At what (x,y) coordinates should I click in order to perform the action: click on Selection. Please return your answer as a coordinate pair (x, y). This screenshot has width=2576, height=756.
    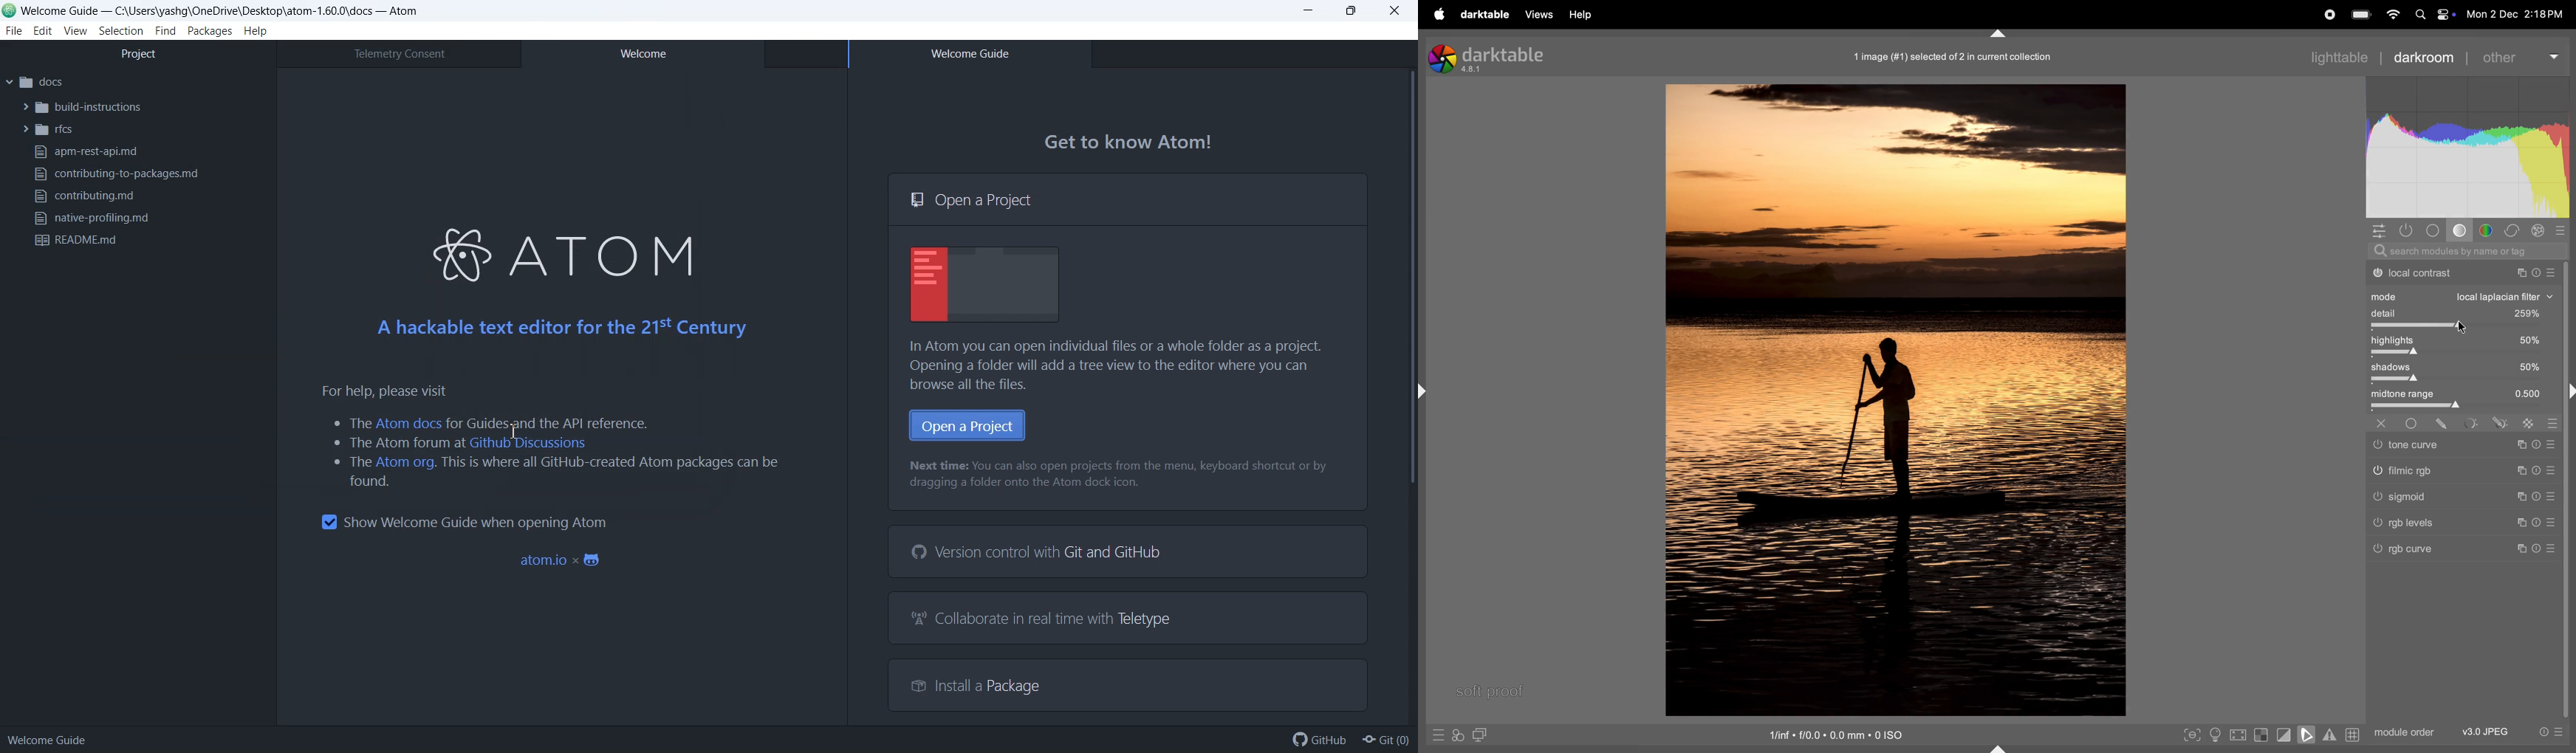
    Looking at the image, I should click on (122, 31).